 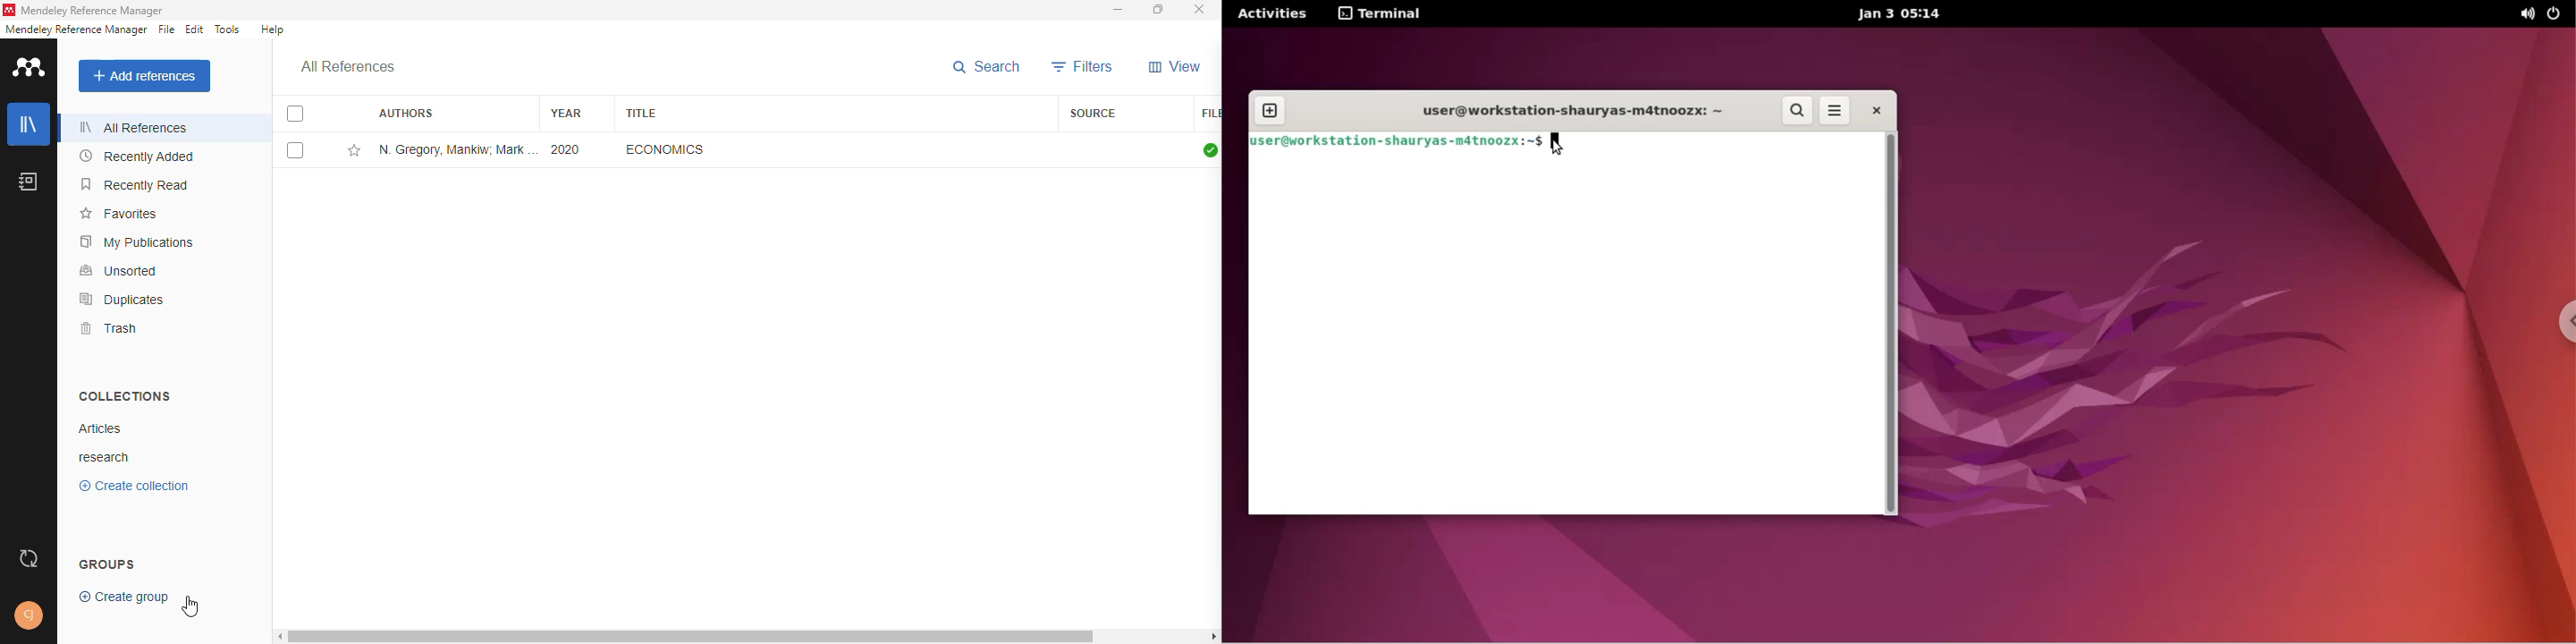 I want to click on cursor, so click(x=190, y=606).